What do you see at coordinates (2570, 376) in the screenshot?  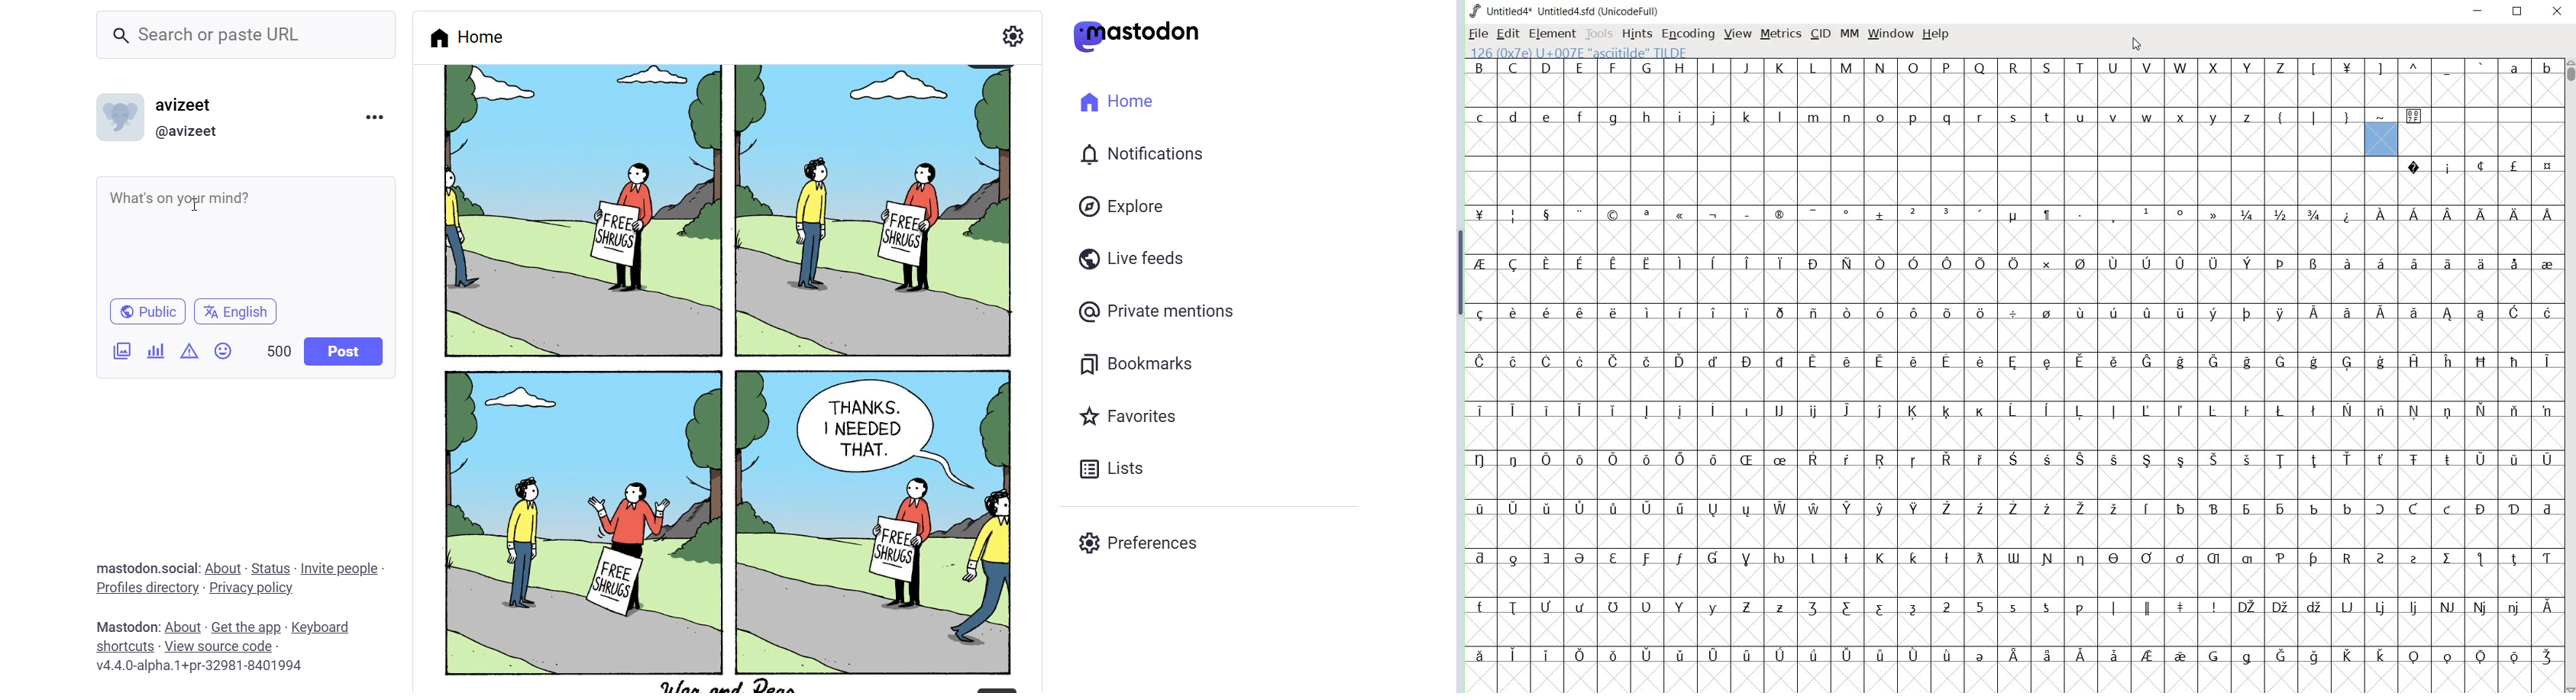 I see `SCROLLBAR` at bounding box center [2570, 376].